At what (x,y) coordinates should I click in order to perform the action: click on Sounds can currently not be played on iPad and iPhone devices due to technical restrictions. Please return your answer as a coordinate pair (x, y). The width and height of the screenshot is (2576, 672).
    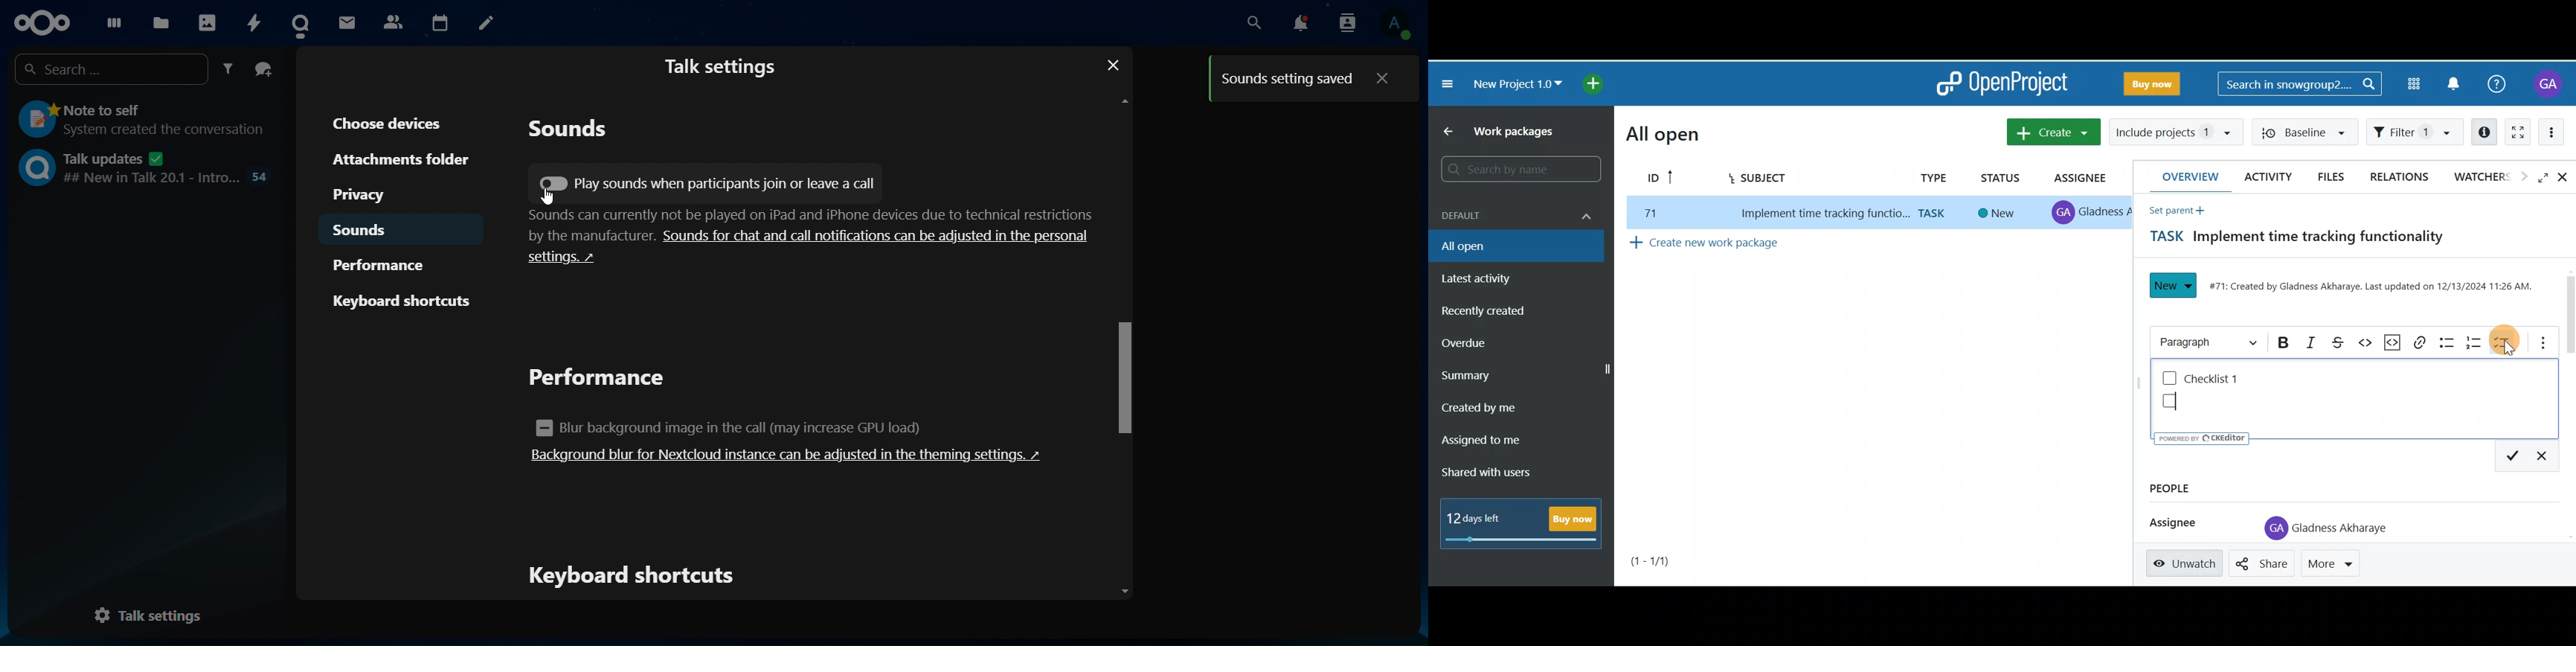
    Looking at the image, I should click on (798, 215).